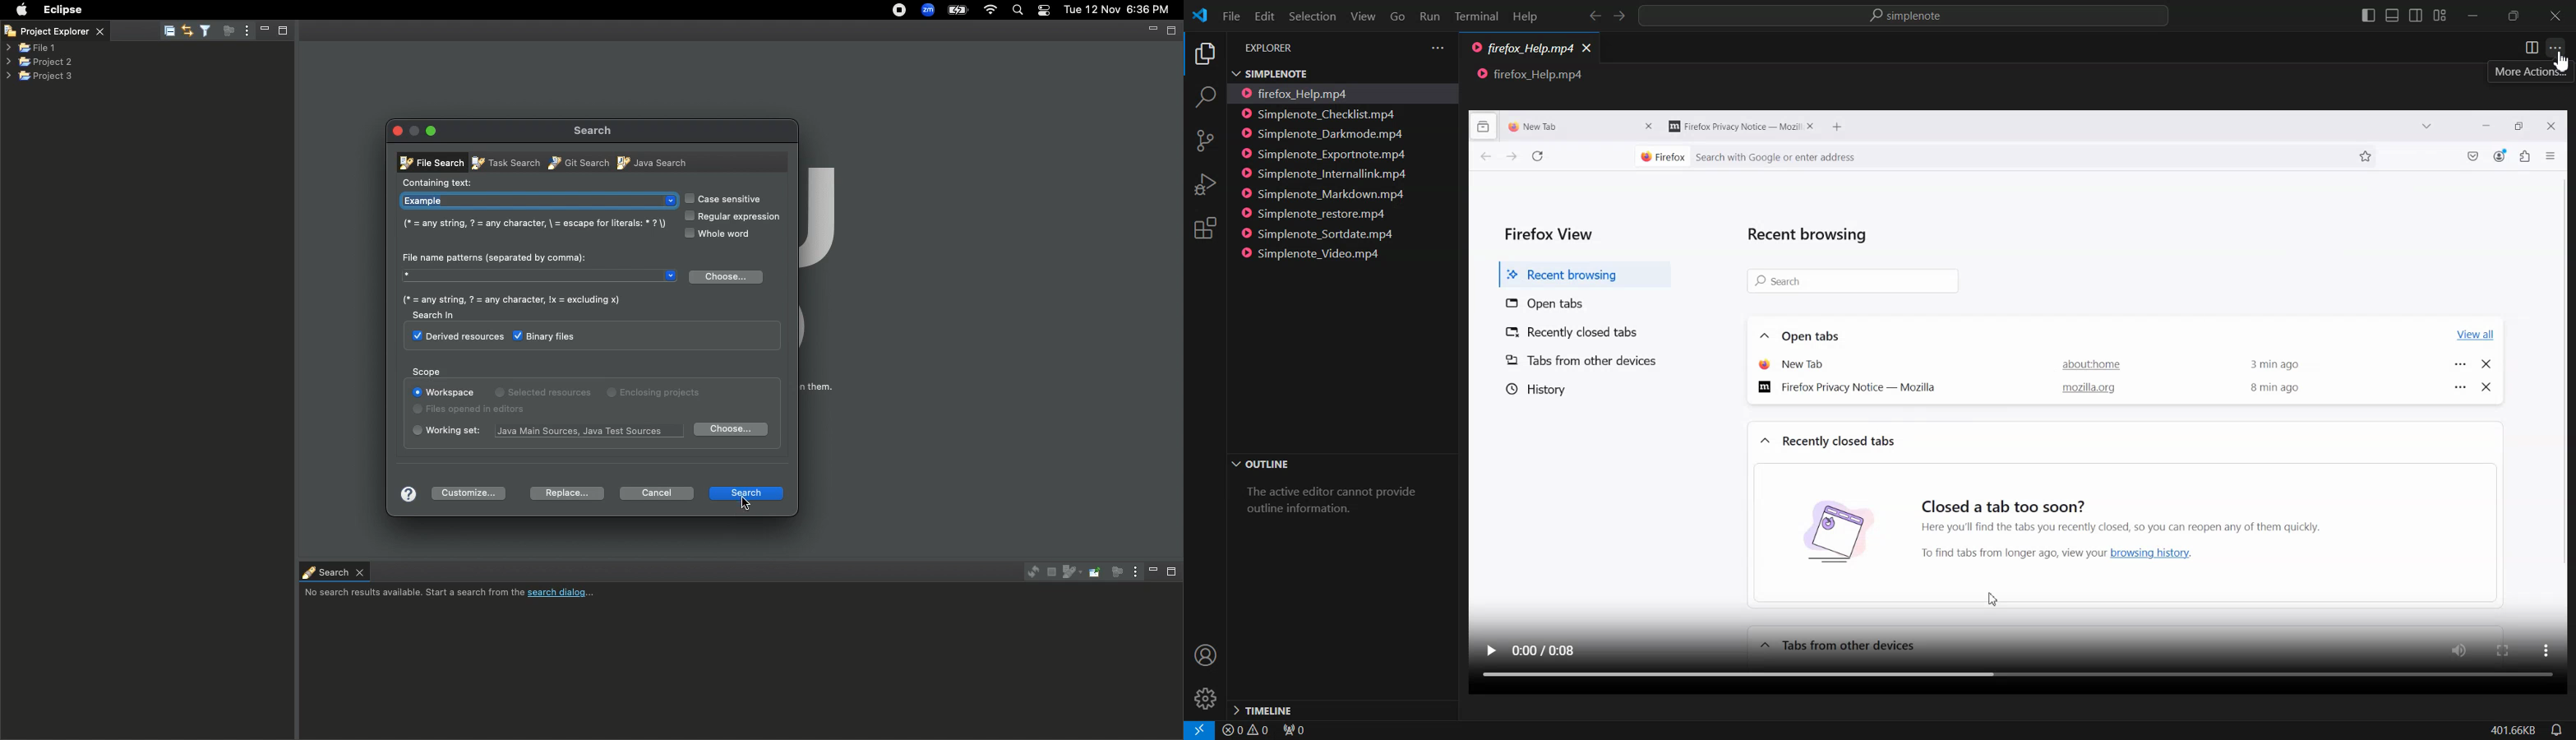  Describe the element at coordinates (746, 492) in the screenshot. I see `Search` at that location.